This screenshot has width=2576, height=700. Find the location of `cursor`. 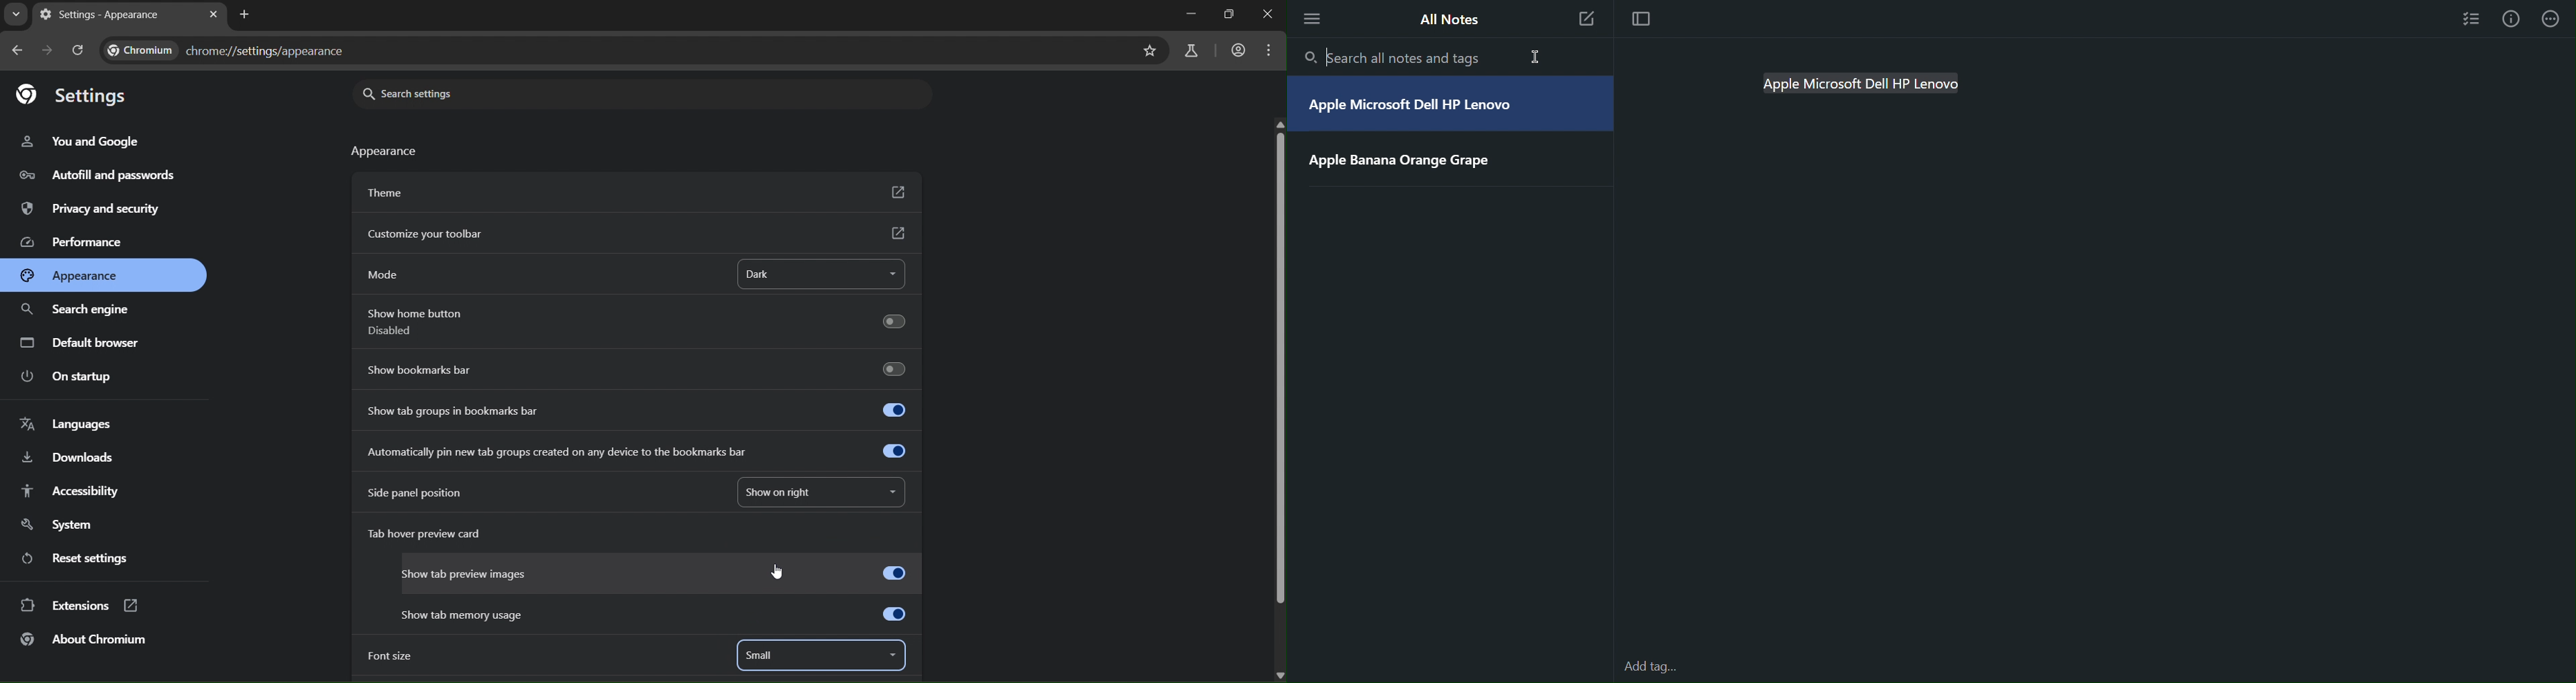

cursor is located at coordinates (781, 570).